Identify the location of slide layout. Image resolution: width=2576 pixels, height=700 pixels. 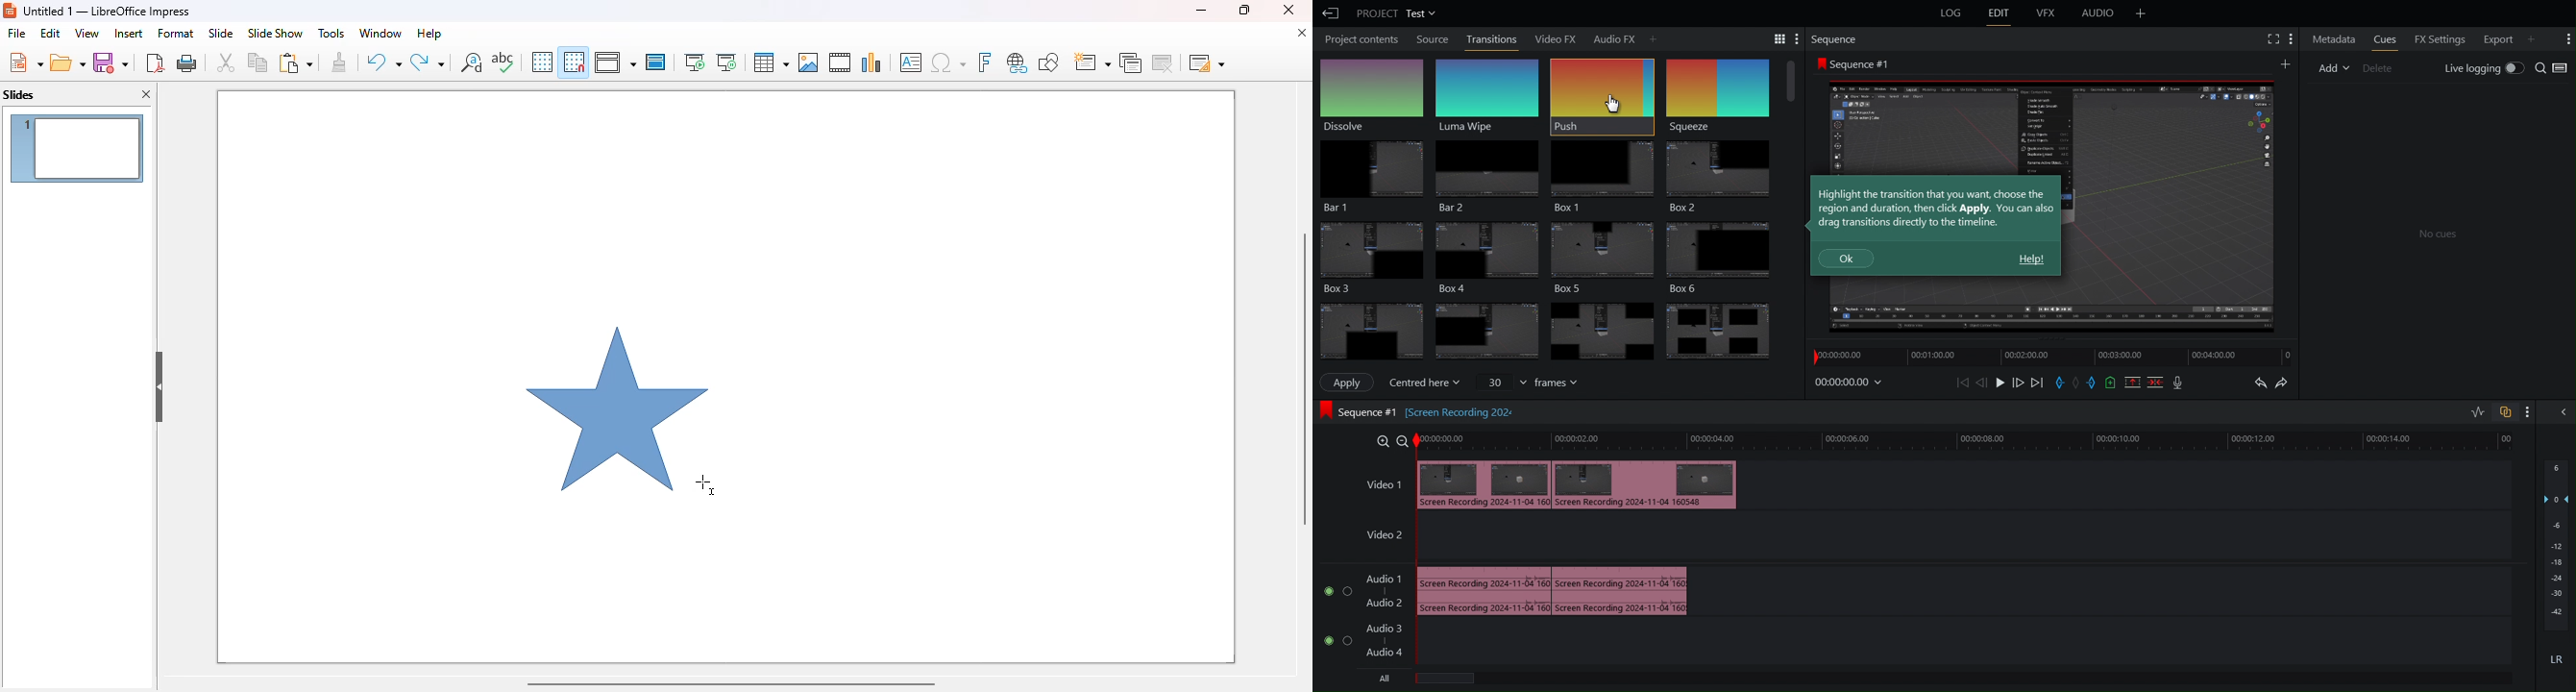
(1207, 62).